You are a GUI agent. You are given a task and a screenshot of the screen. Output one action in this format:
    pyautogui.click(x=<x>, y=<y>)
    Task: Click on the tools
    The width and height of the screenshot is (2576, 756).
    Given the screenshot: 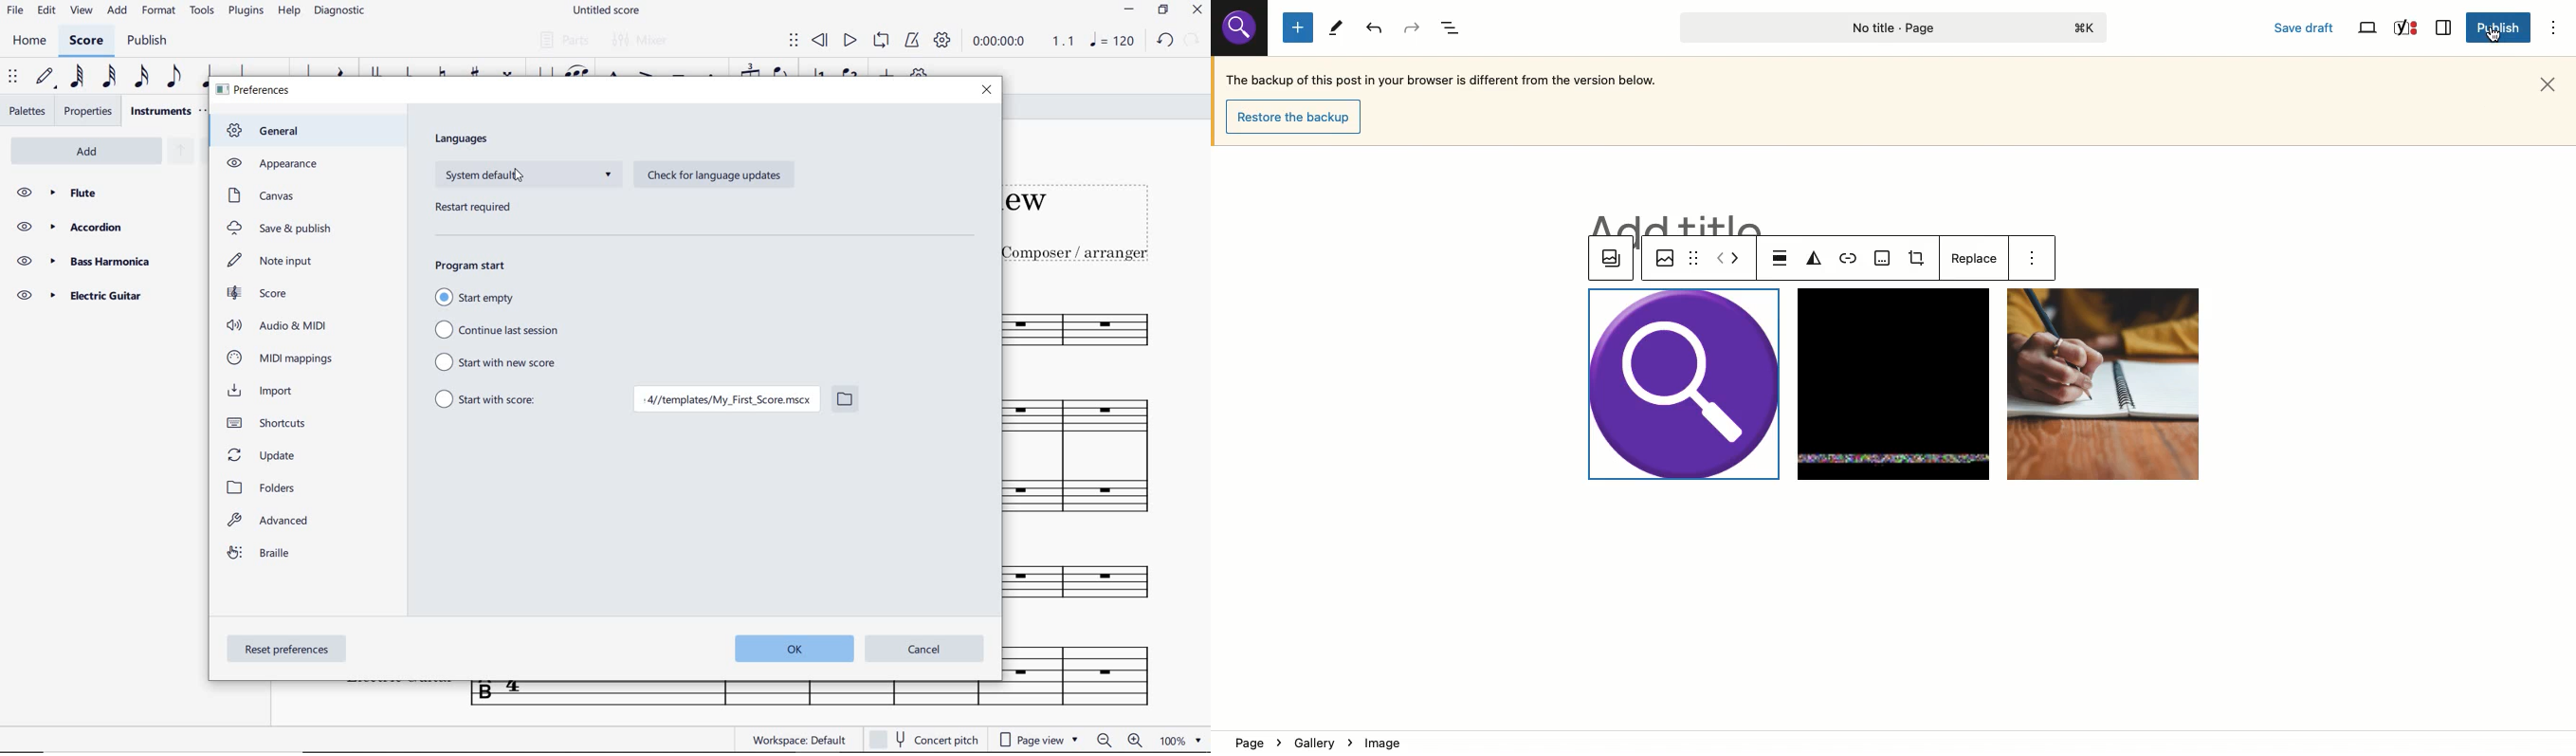 What is the action you would take?
    pyautogui.click(x=205, y=14)
    